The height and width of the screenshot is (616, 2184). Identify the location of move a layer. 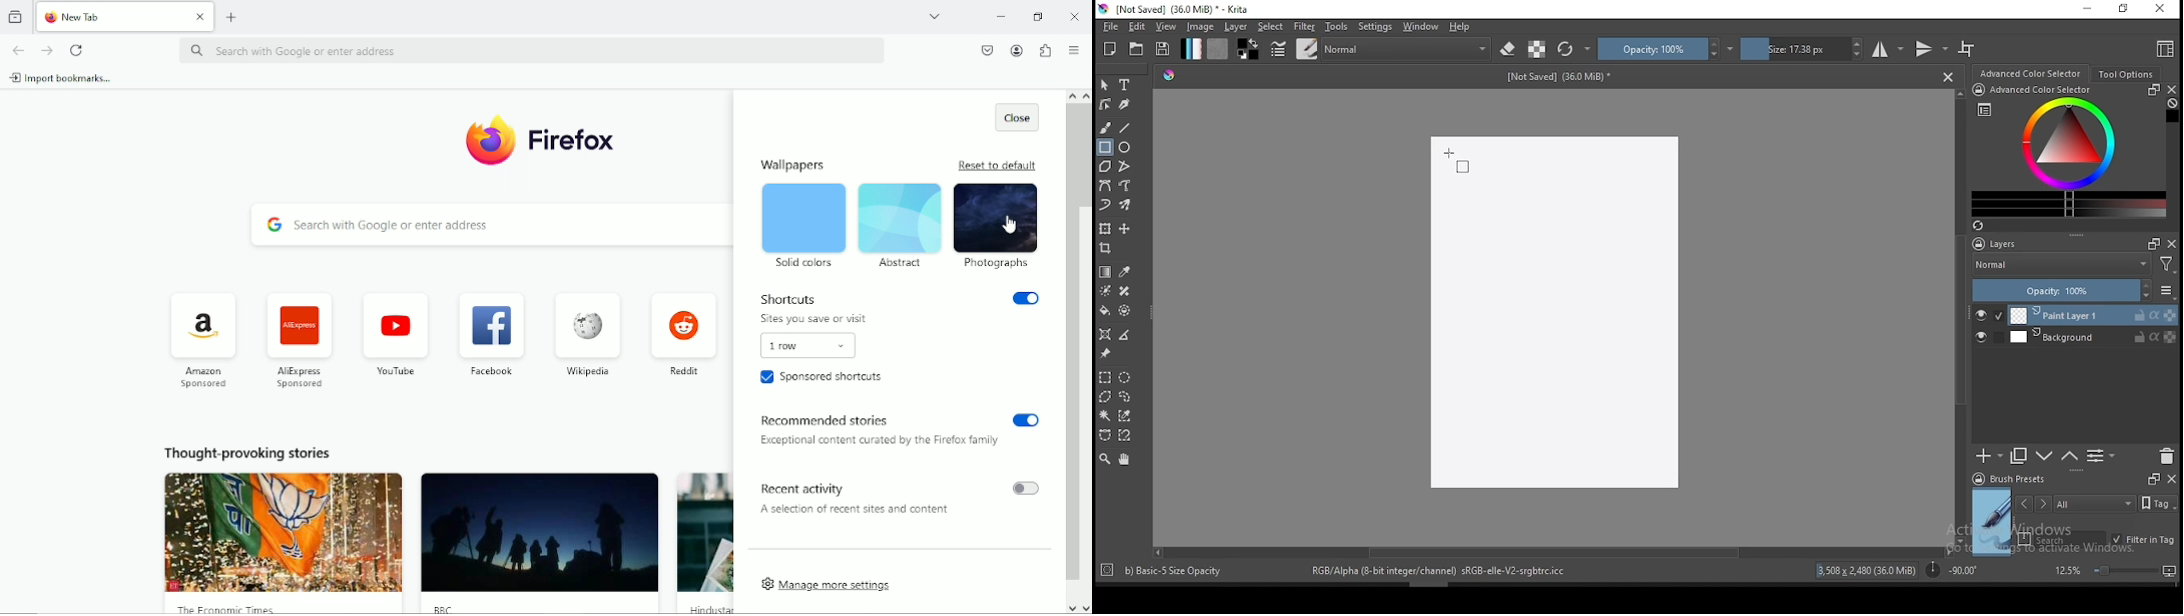
(1124, 229).